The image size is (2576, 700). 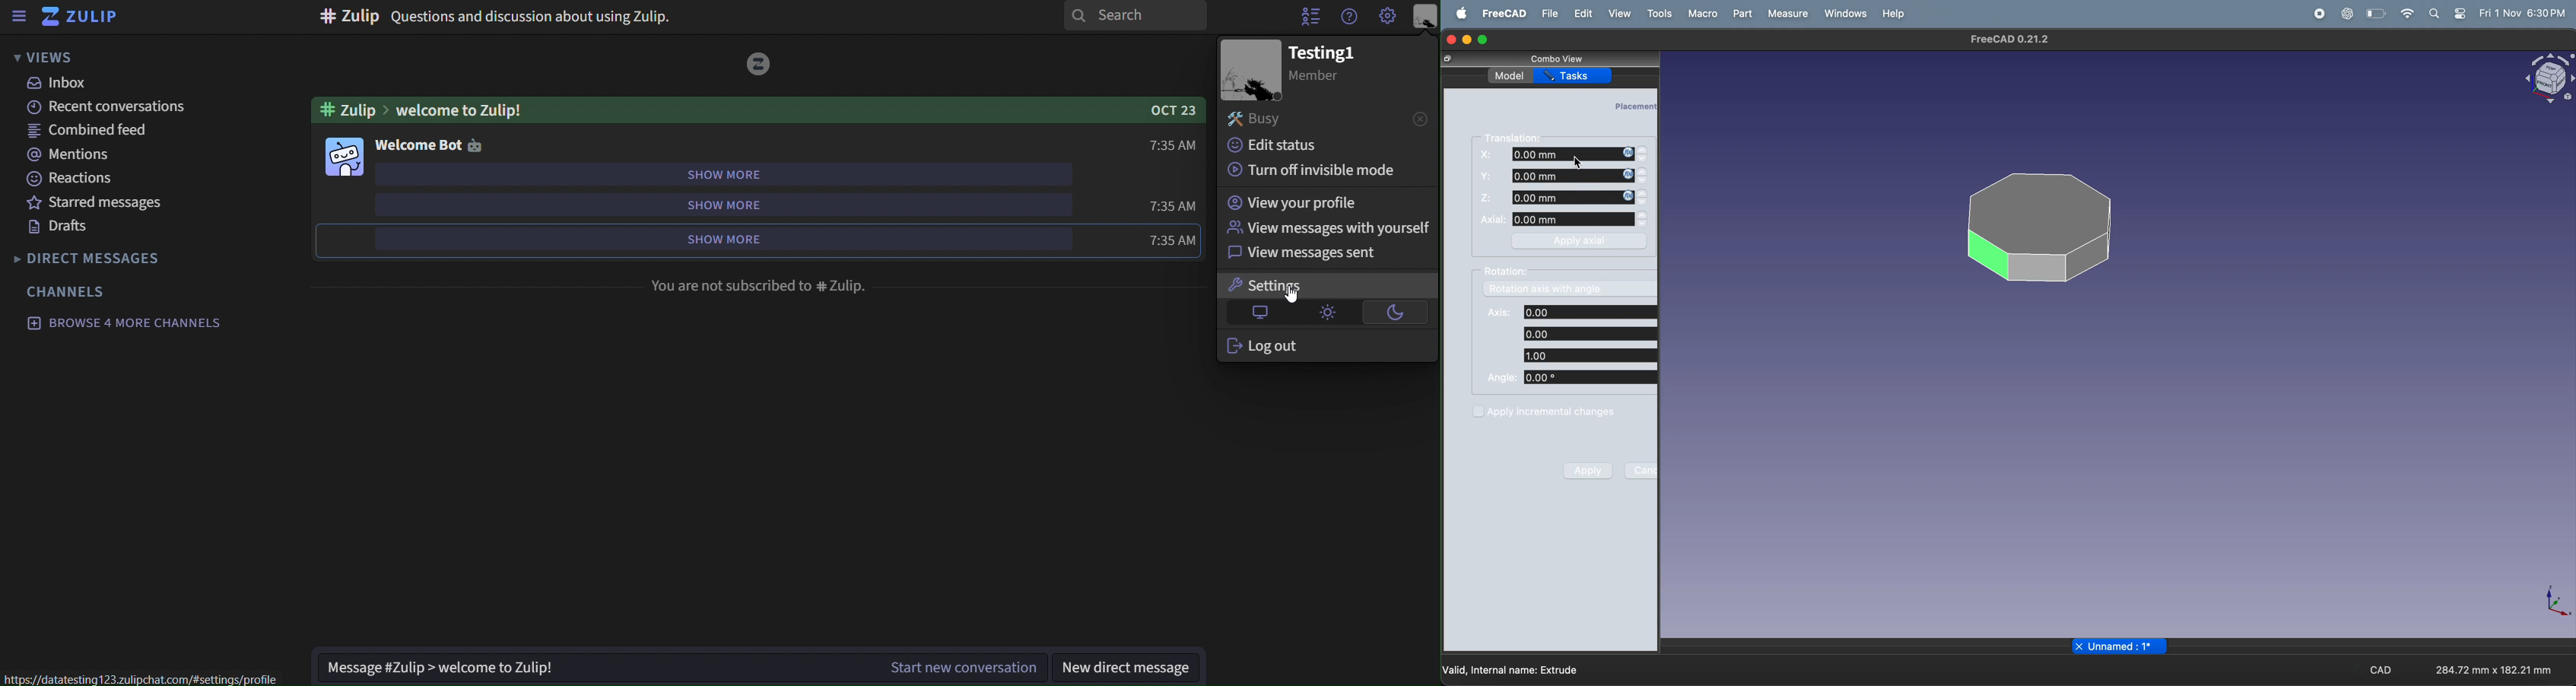 What do you see at coordinates (1576, 76) in the screenshot?
I see `tasks` at bounding box center [1576, 76].